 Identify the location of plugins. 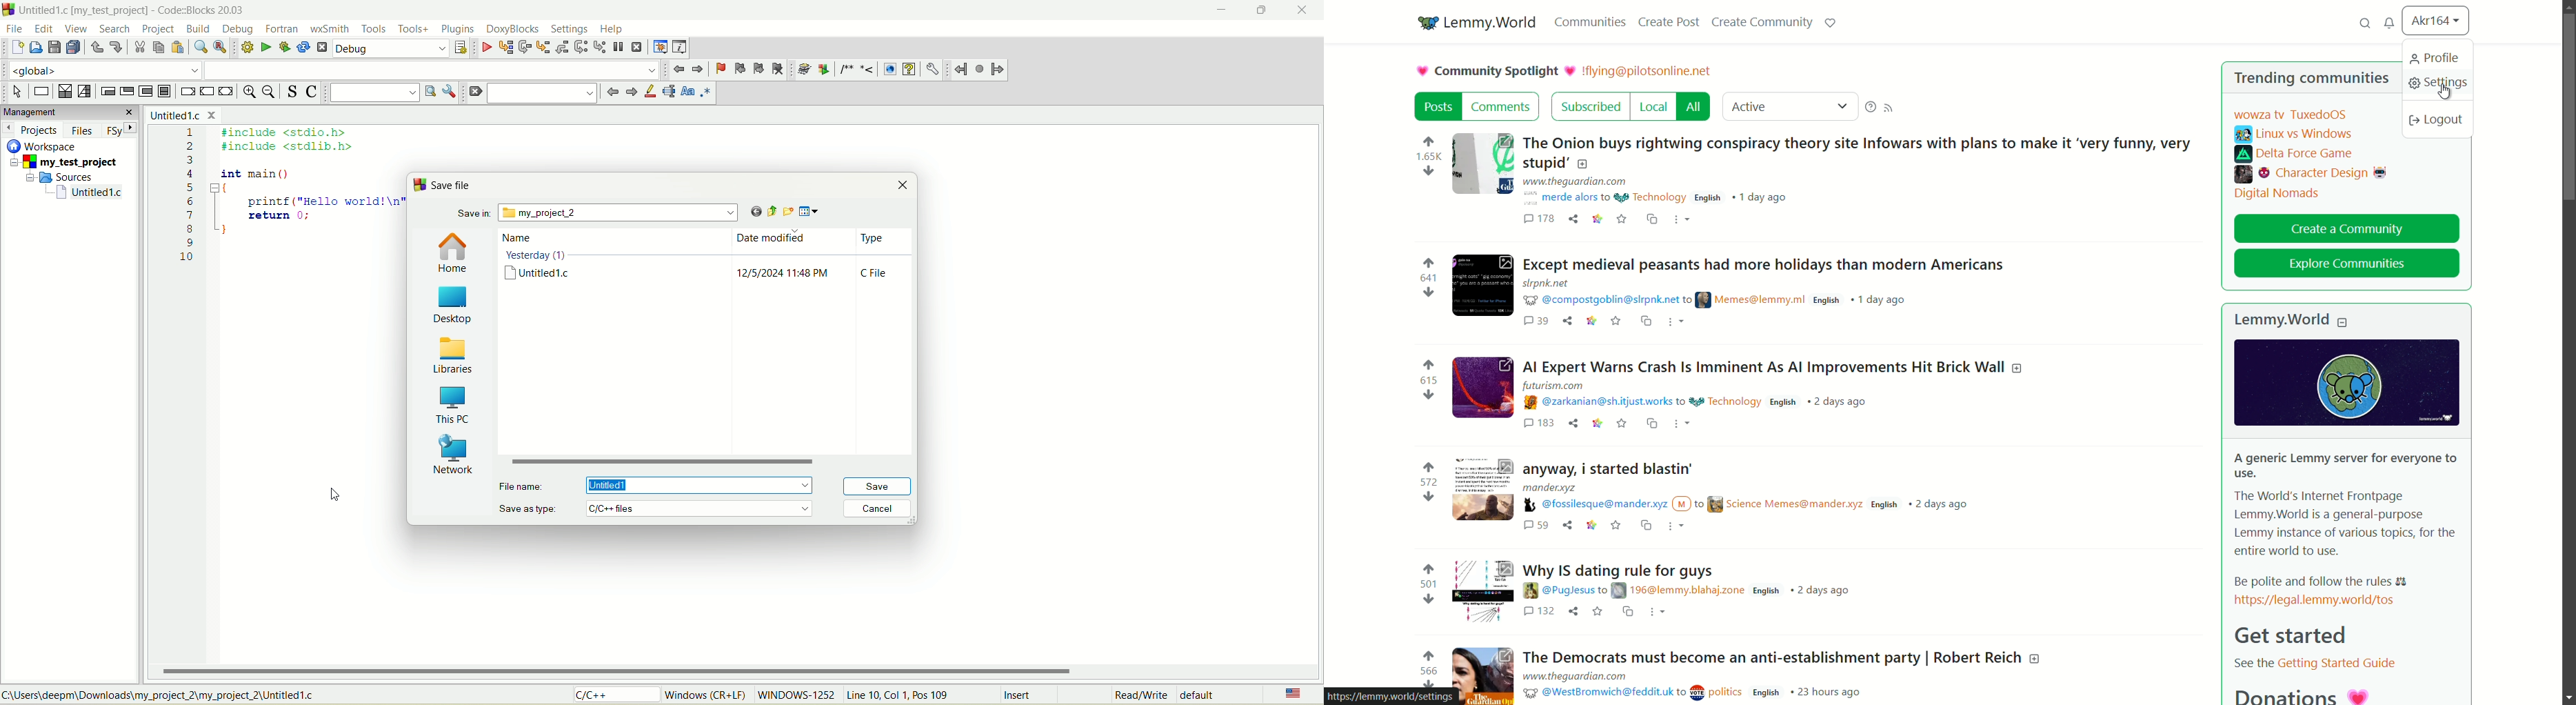
(458, 29).